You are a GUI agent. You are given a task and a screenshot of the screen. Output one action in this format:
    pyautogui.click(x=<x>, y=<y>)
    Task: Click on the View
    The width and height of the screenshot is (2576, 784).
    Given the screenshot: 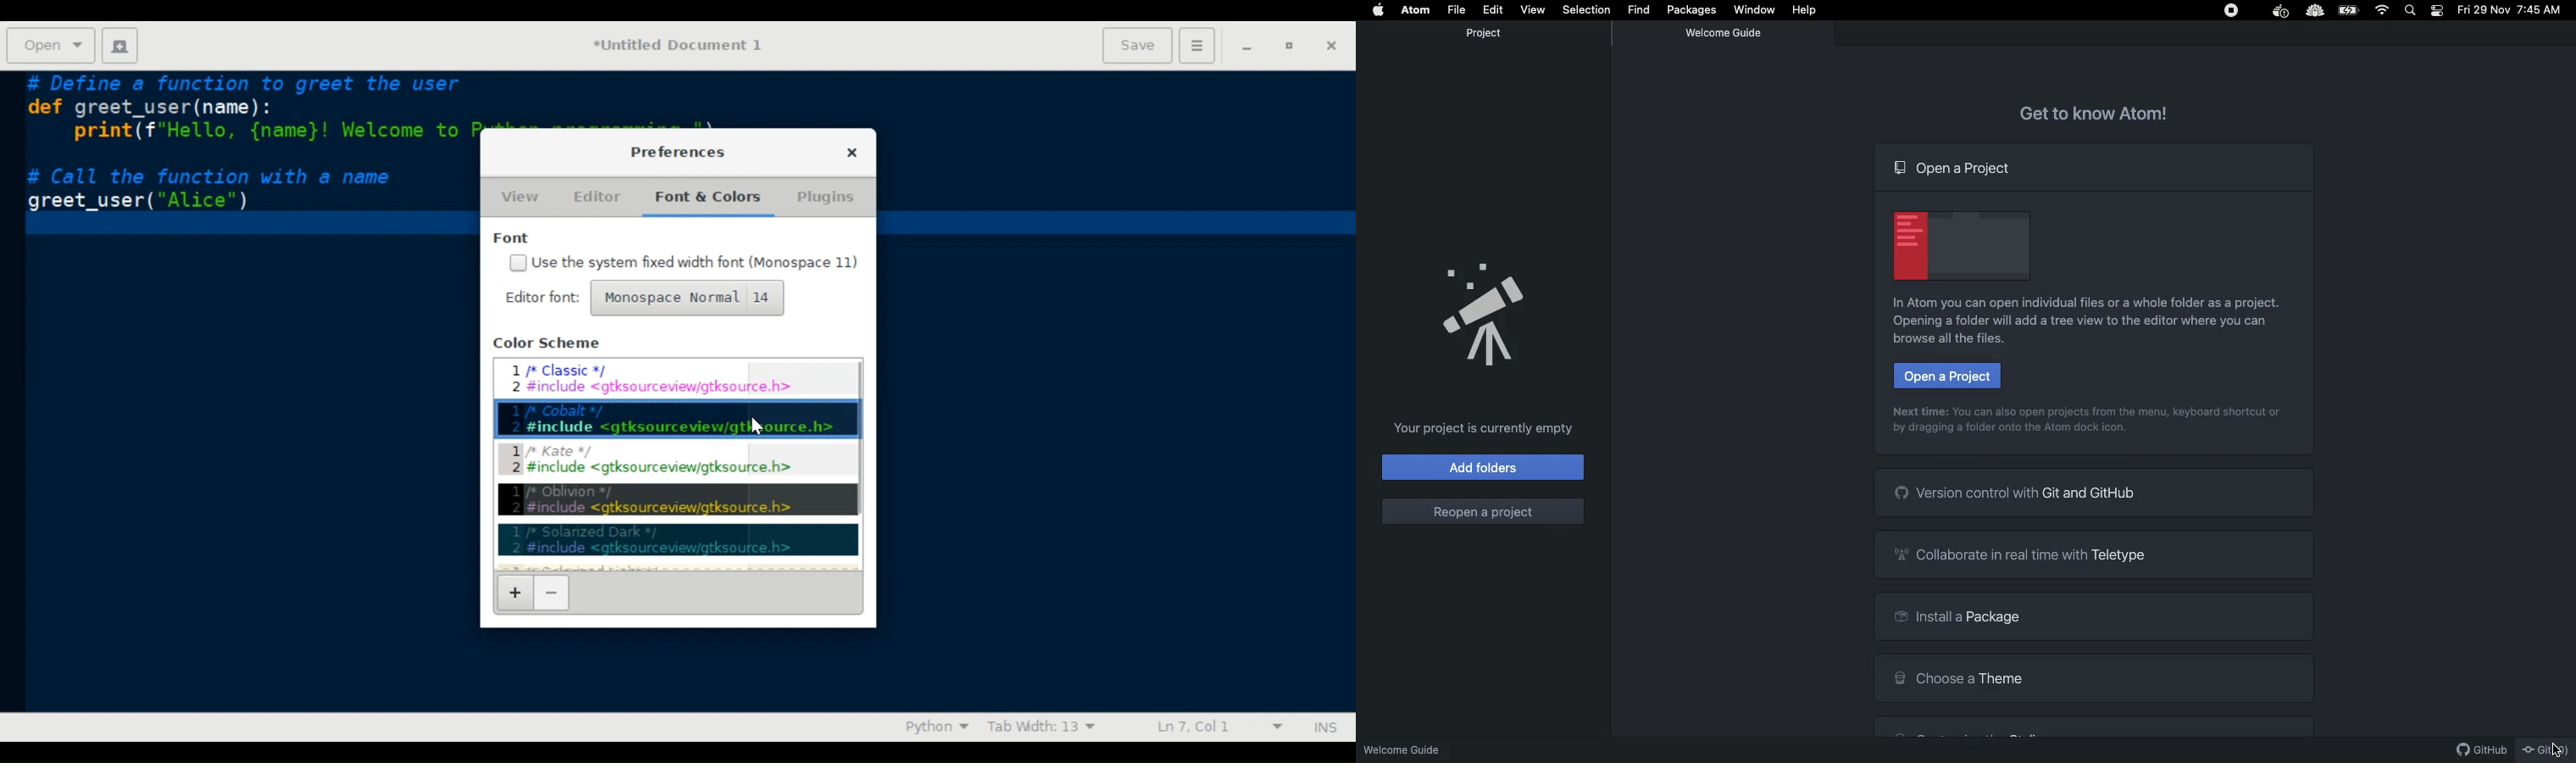 What is the action you would take?
    pyautogui.click(x=520, y=196)
    